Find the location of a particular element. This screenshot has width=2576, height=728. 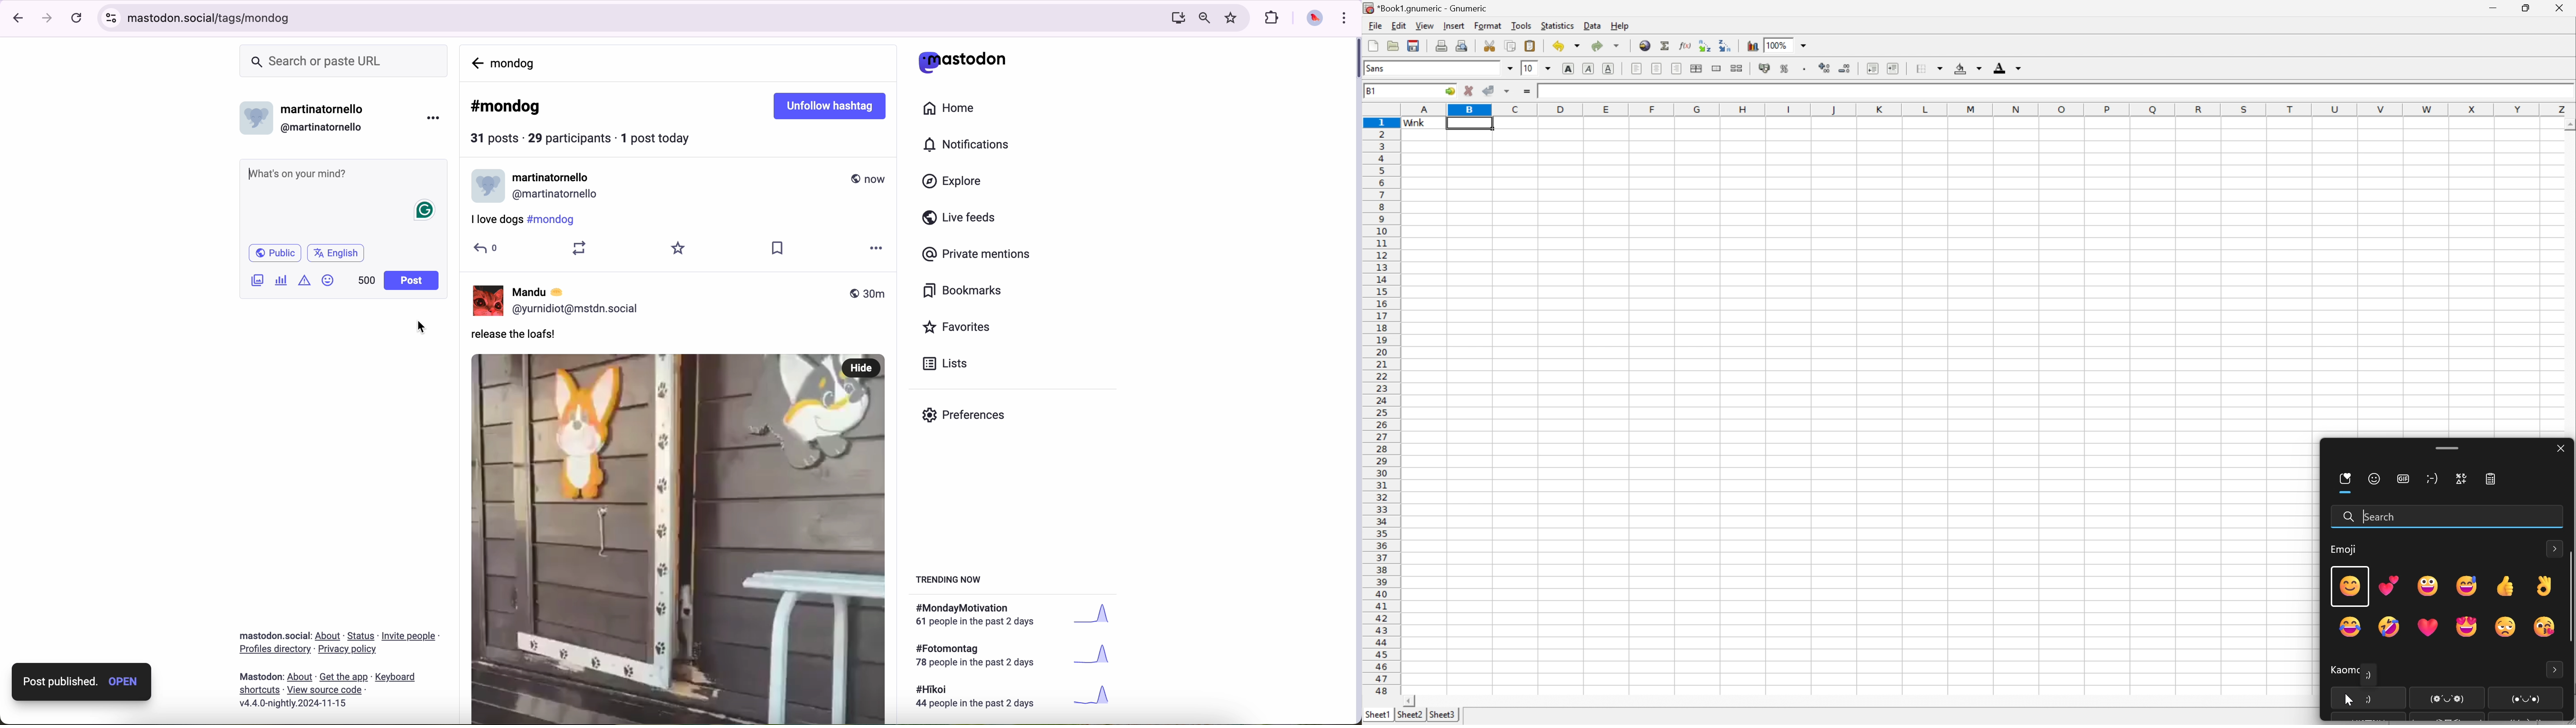

navigate foward is located at coordinates (48, 19).